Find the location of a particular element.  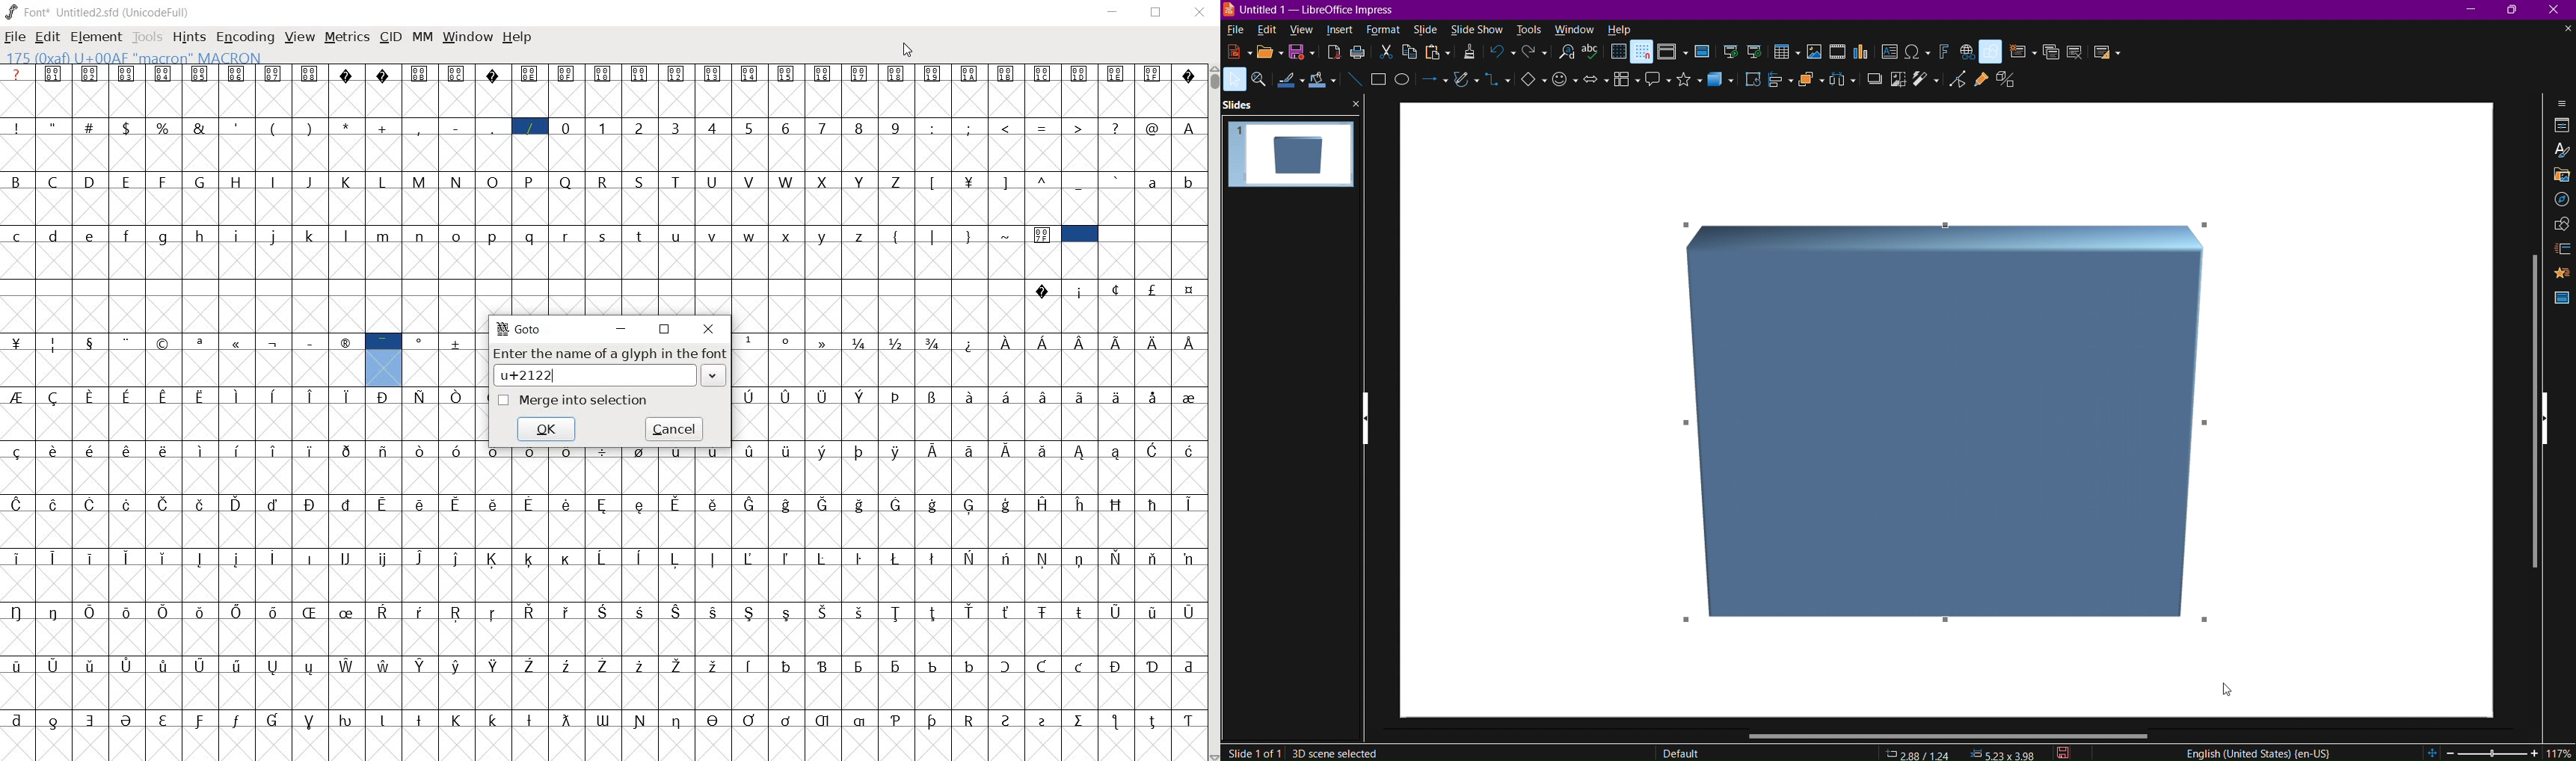

Open is located at coordinates (1266, 53).